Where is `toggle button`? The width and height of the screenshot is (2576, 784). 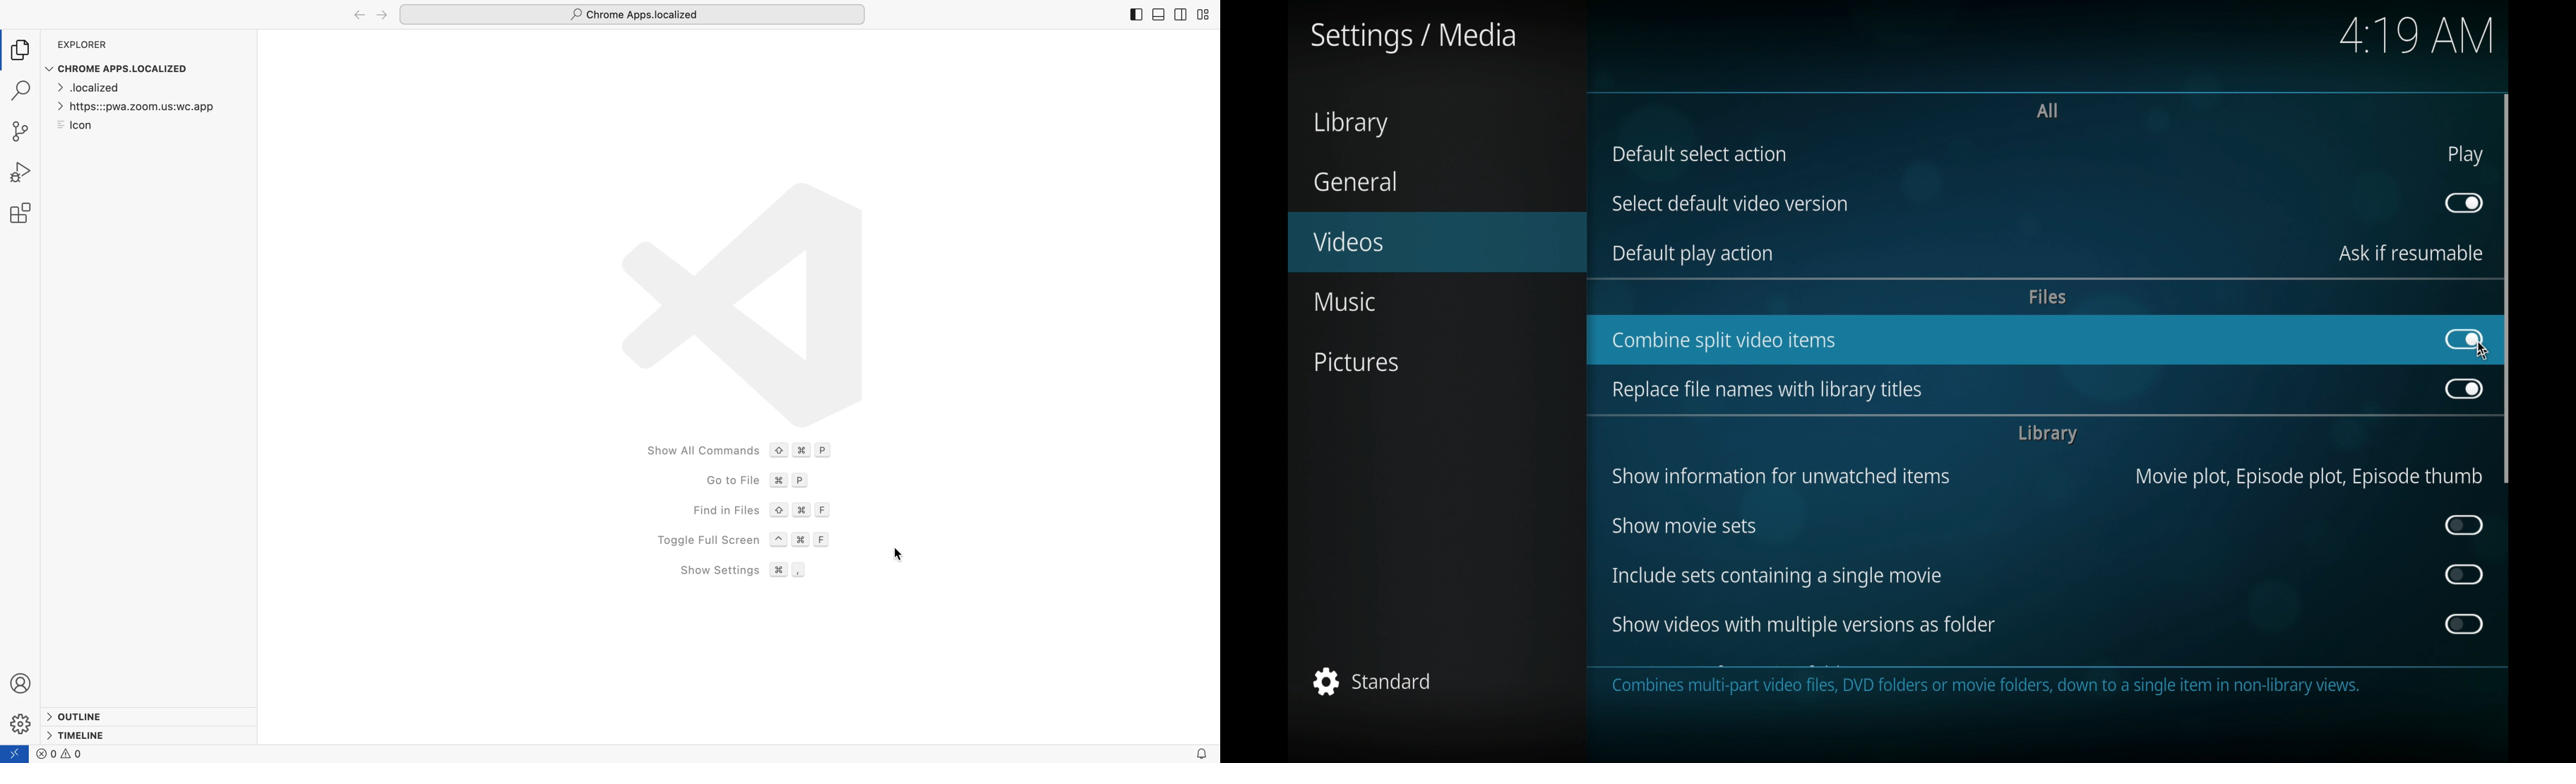 toggle button is located at coordinates (2465, 203).